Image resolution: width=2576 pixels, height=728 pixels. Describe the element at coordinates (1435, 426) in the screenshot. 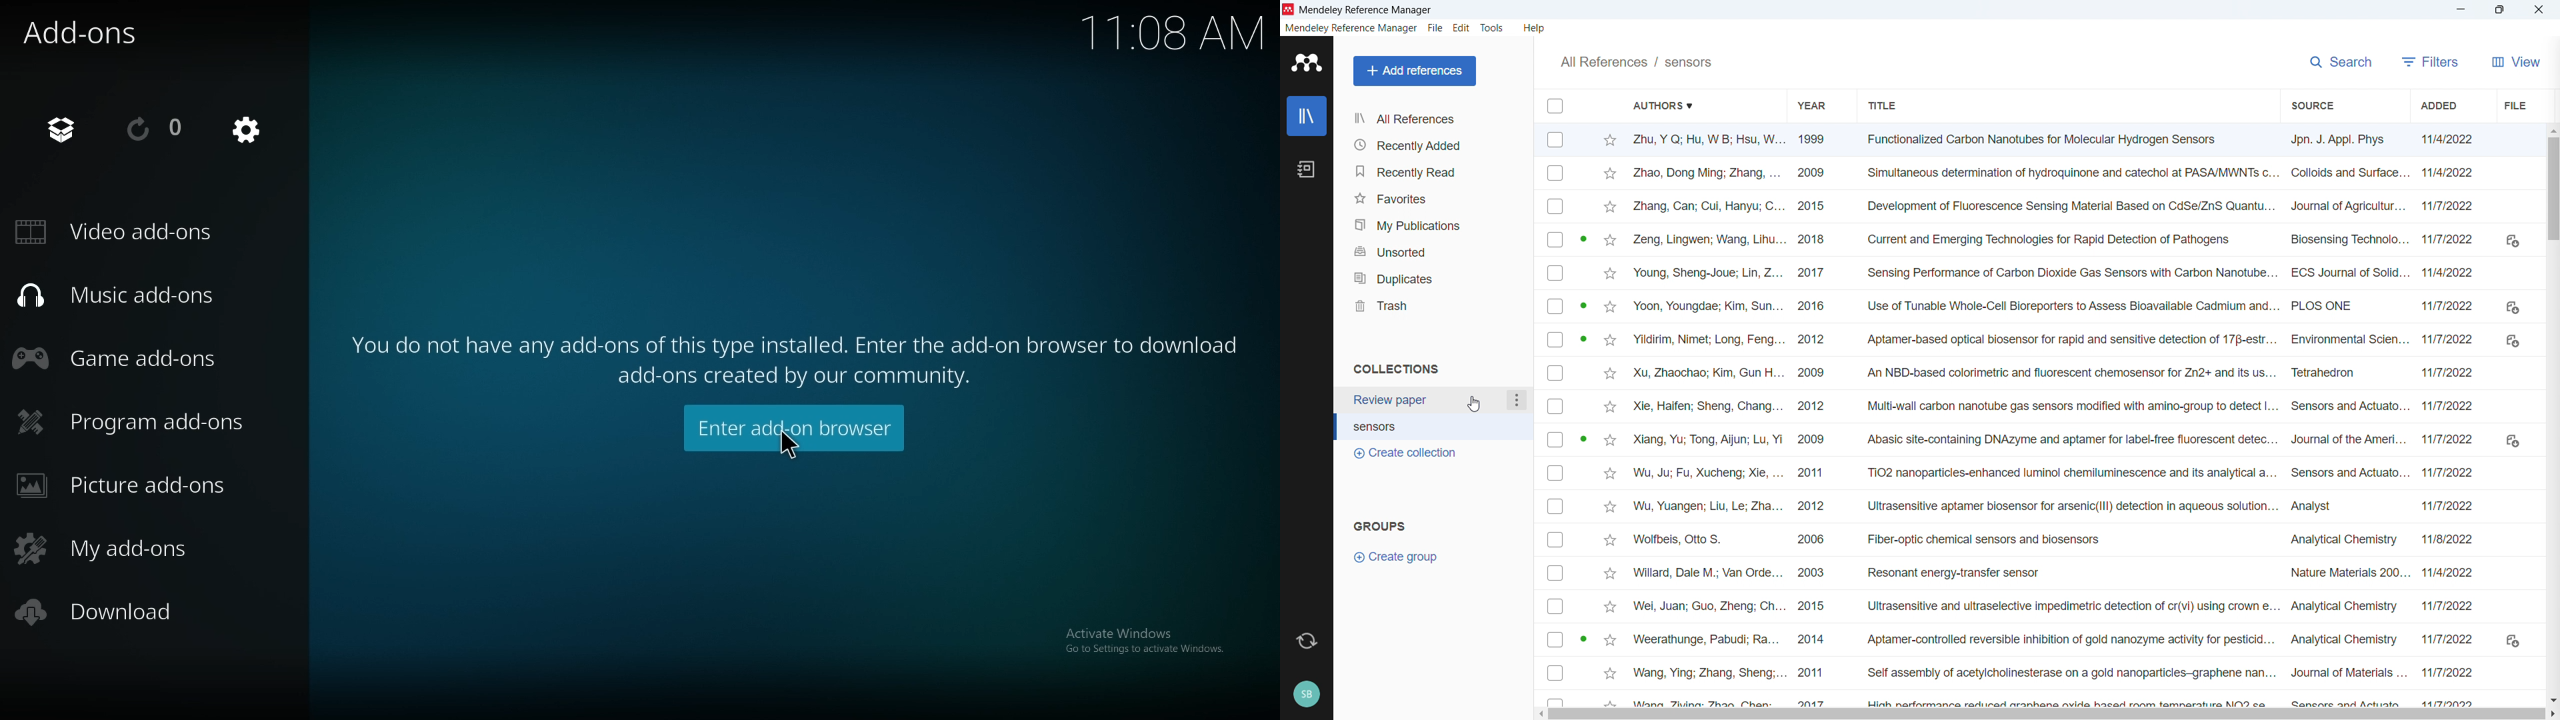

I see `Collection 2 ` at that location.